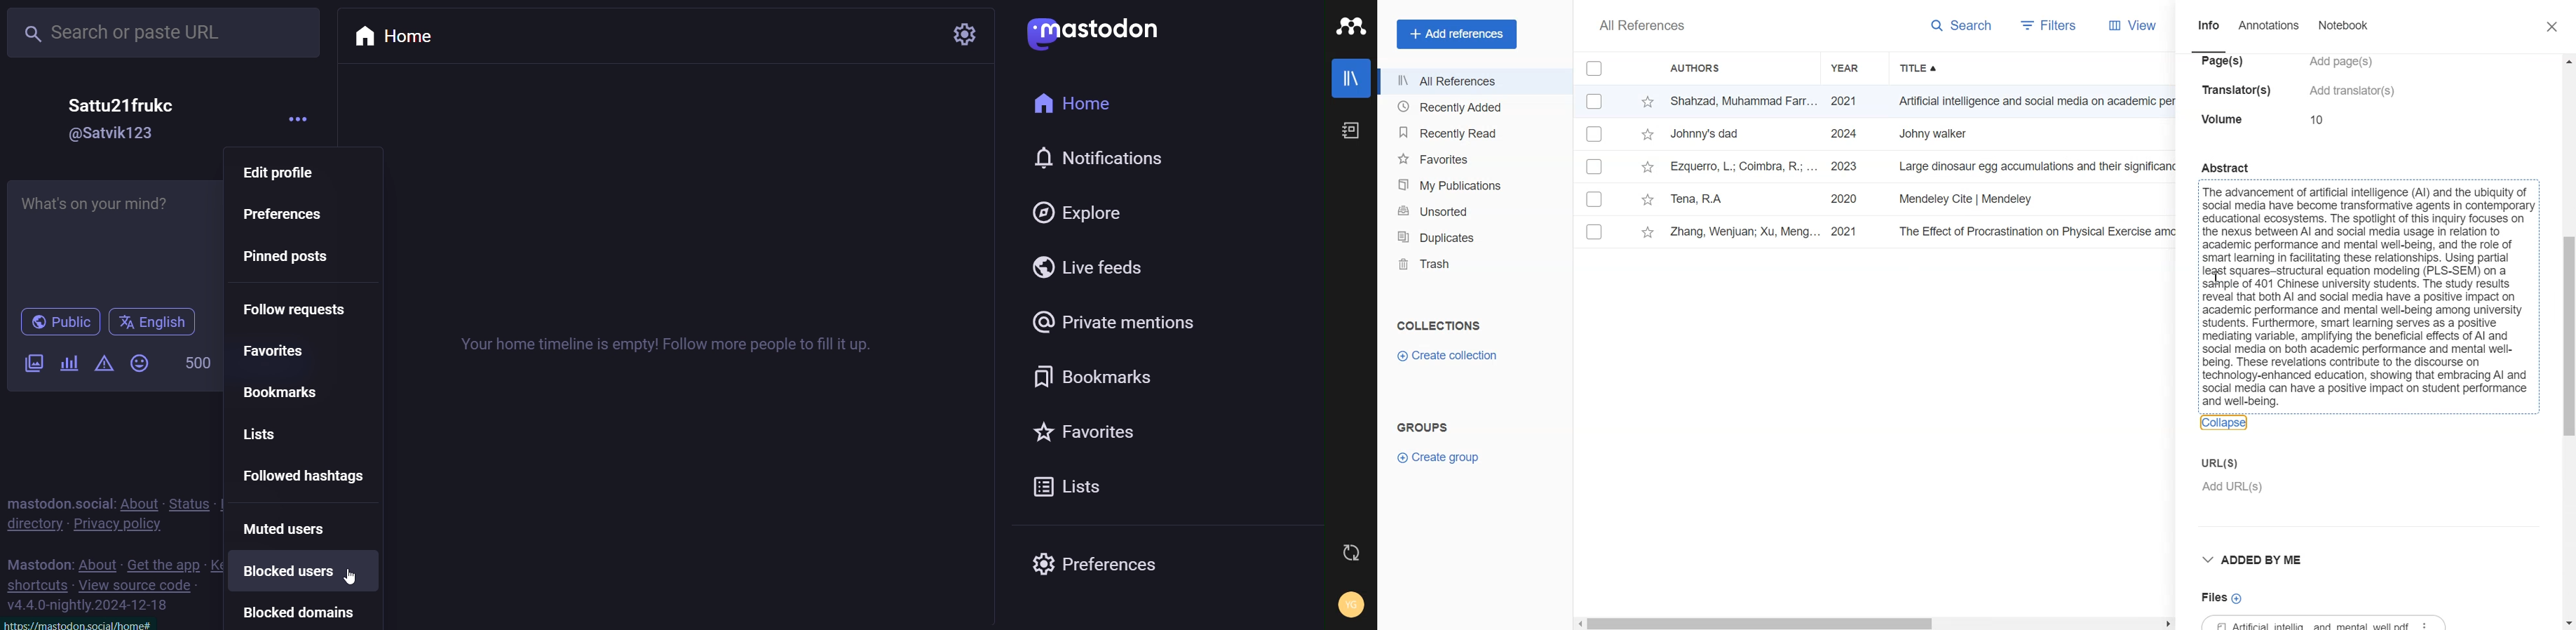 This screenshot has width=2576, height=644. Describe the element at coordinates (1464, 81) in the screenshot. I see `All References` at that location.